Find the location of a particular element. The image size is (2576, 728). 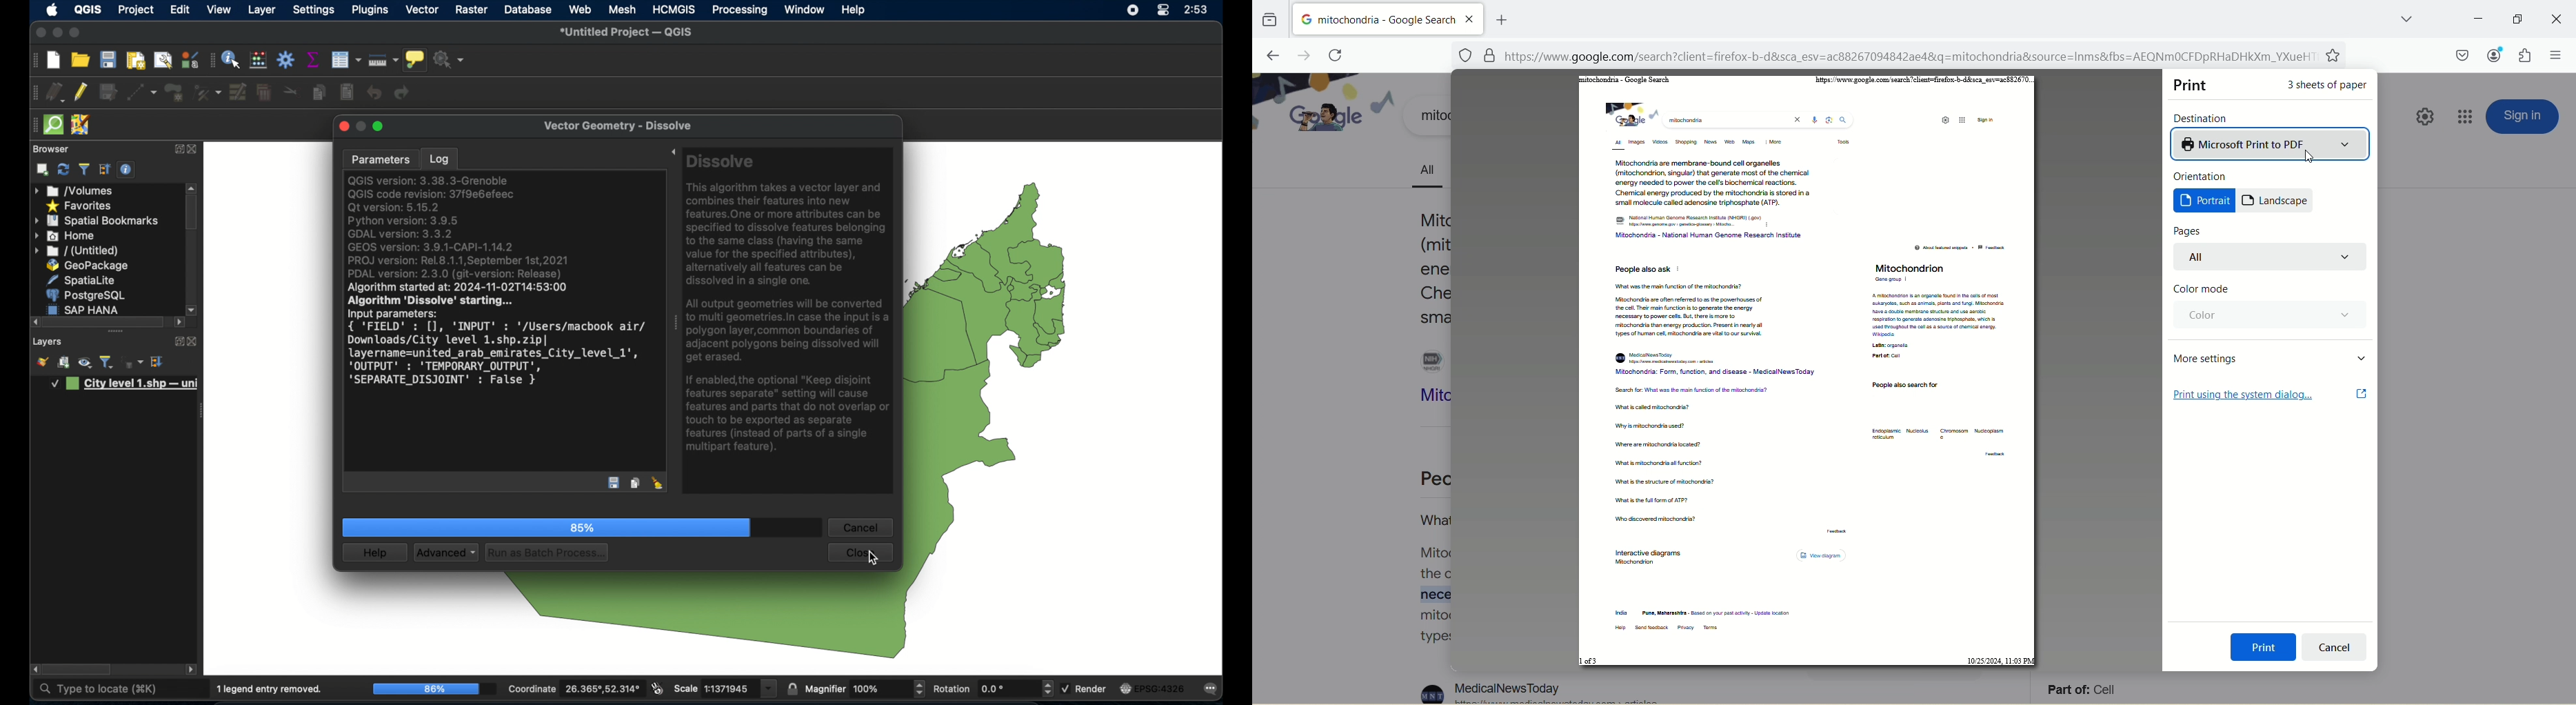

time is located at coordinates (1197, 10).